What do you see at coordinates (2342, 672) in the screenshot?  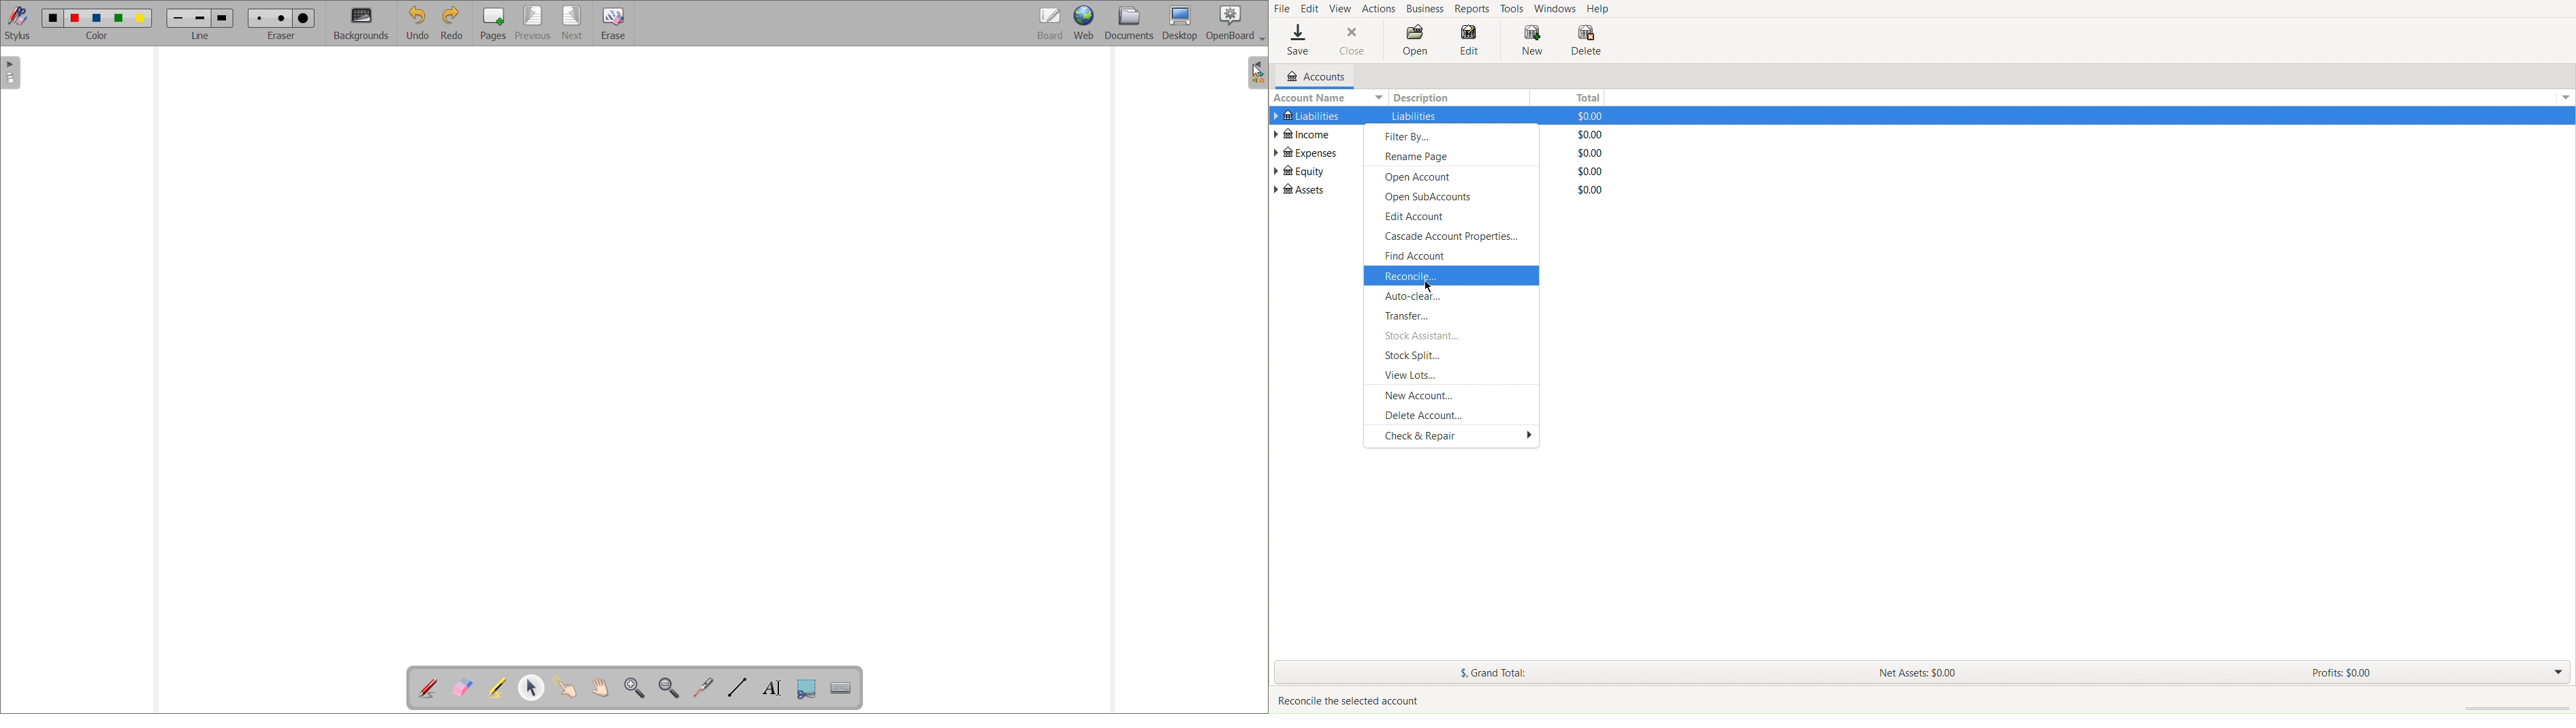 I see `Profits` at bounding box center [2342, 672].